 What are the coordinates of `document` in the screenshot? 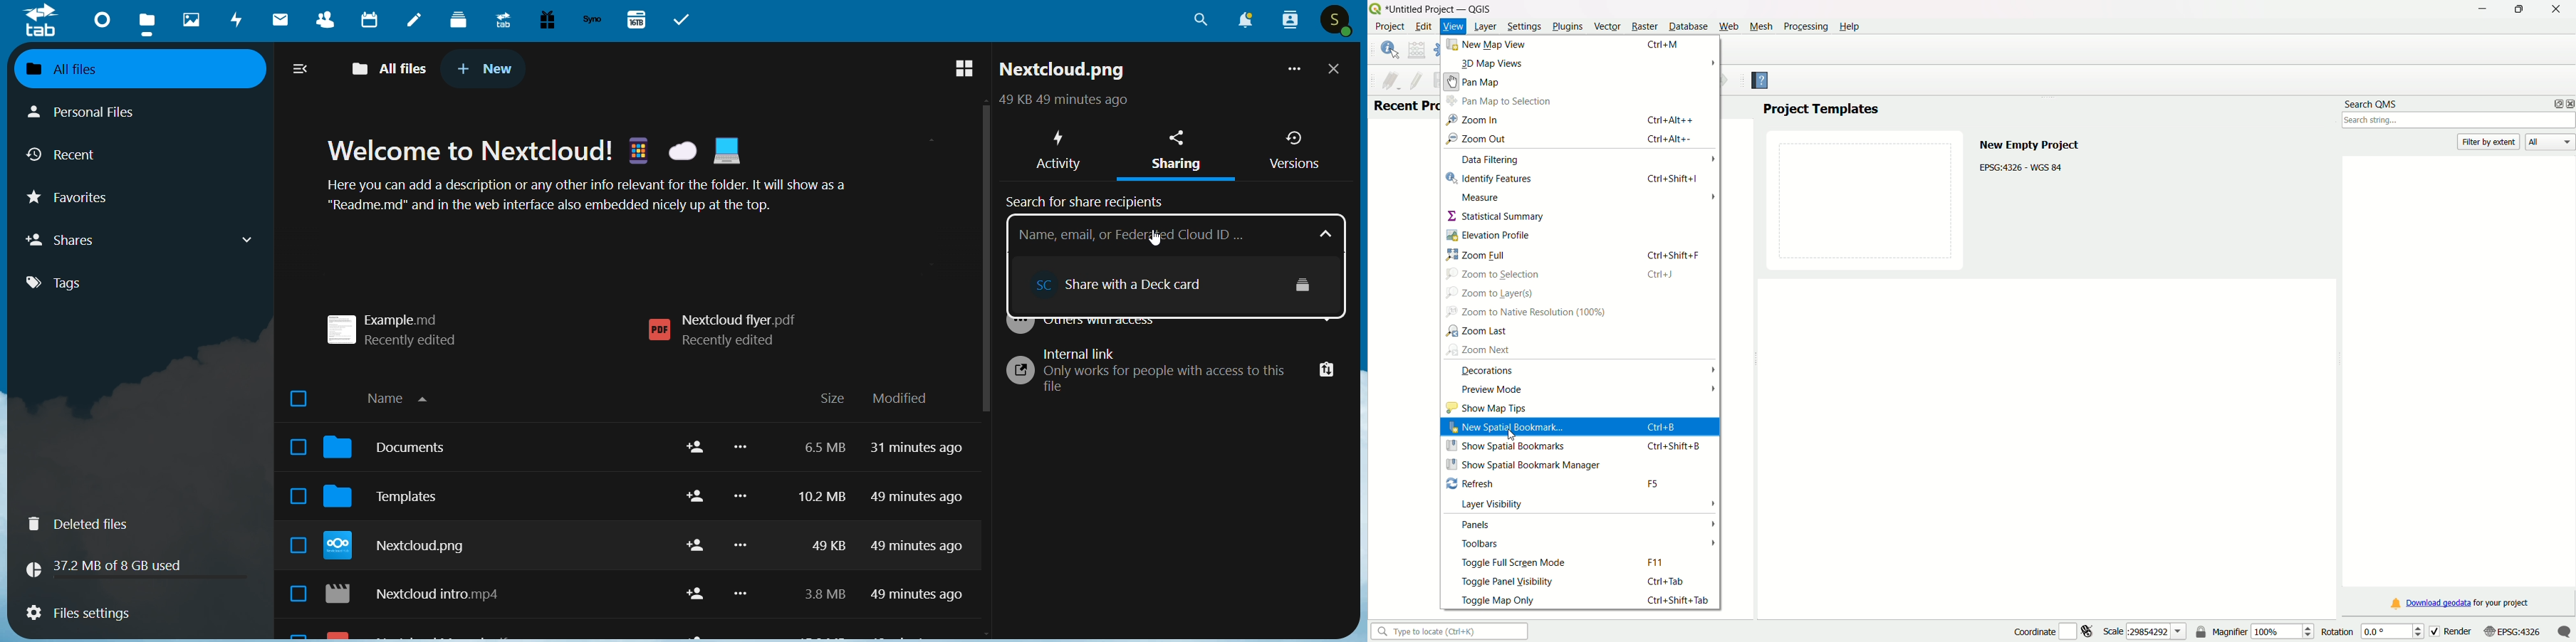 It's located at (394, 451).